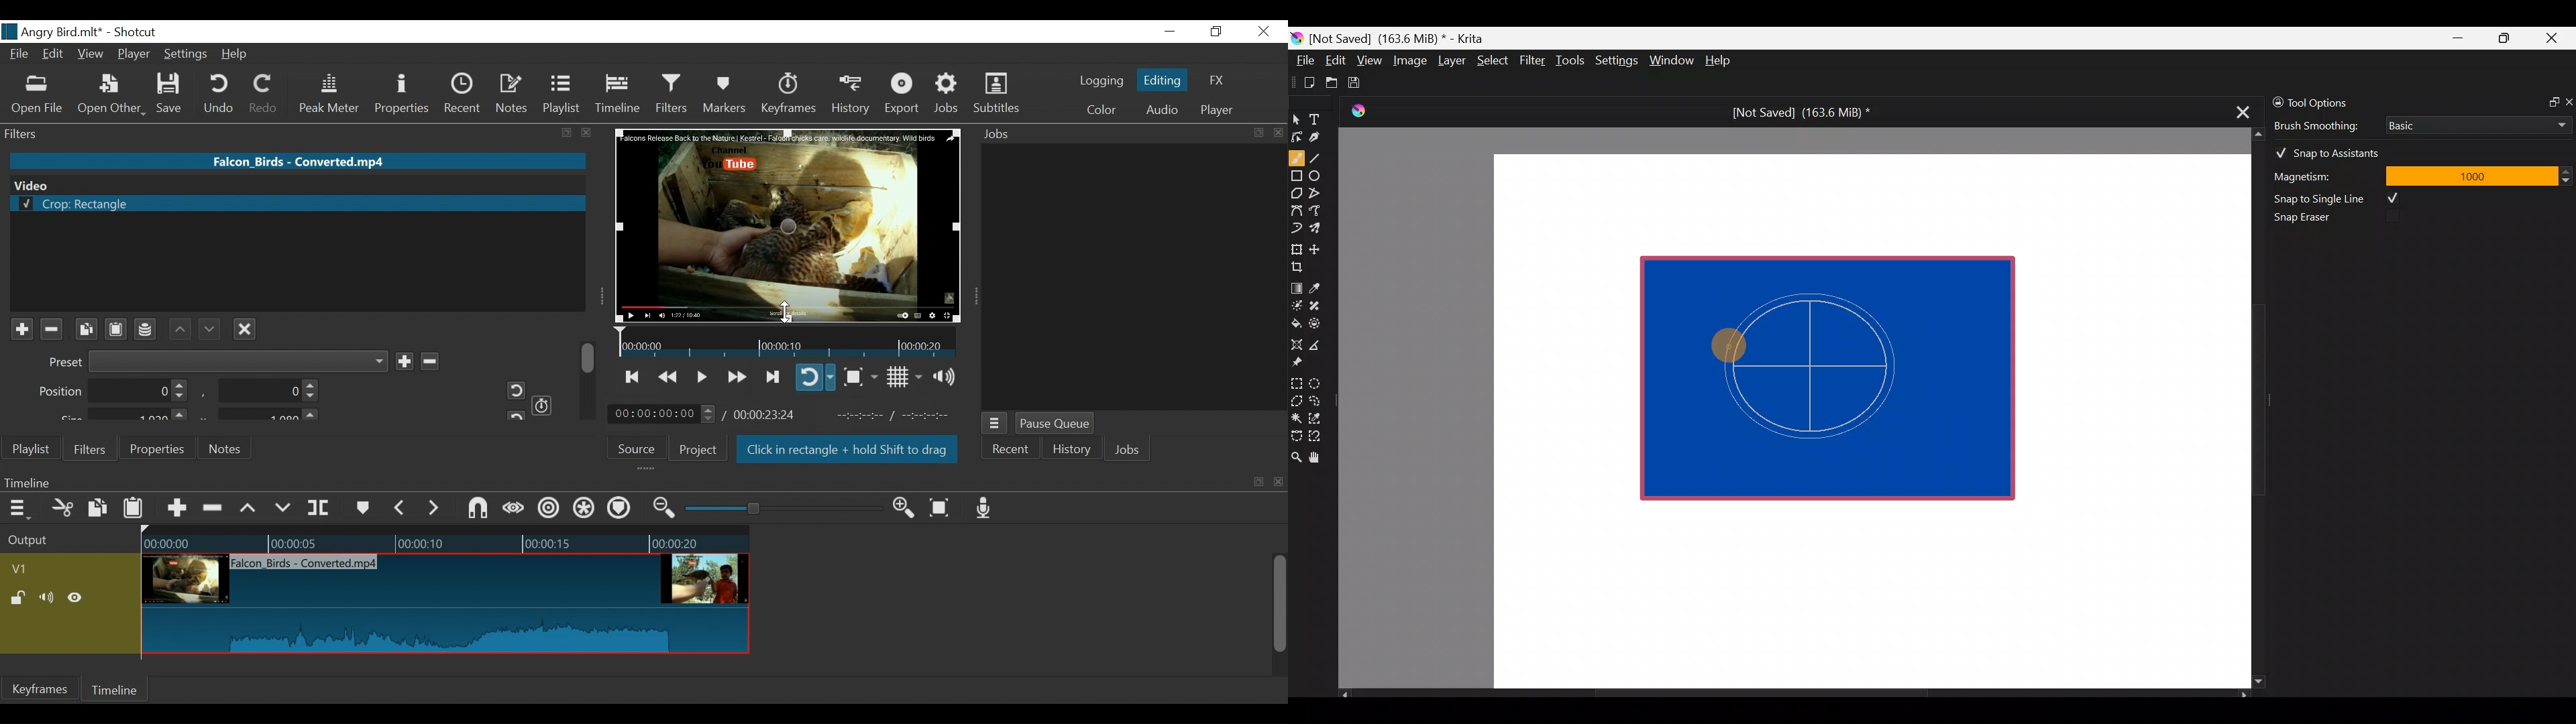 This screenshot has width=2576, height=728. What do you see at coordinates (511, 390) in the screenshot?
I see `Restart` at bounding box center [511, 390].